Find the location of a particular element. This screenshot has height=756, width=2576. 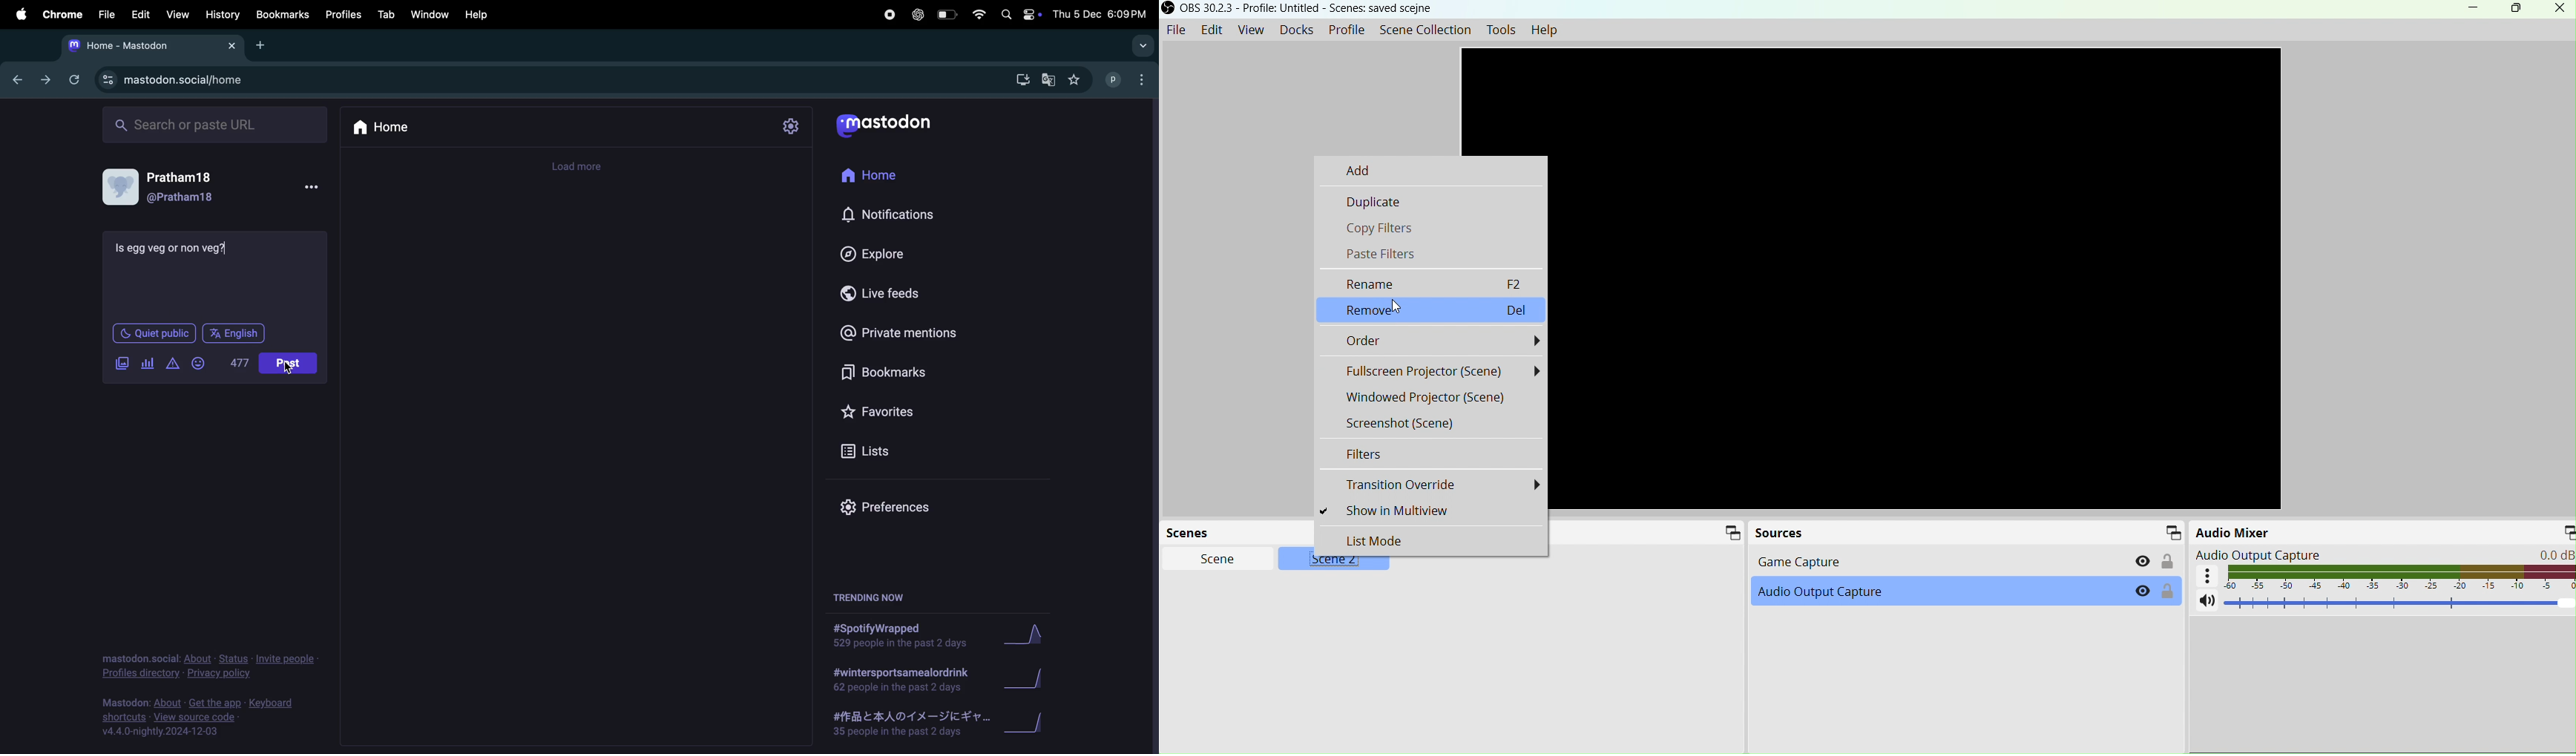

alert is located at coordinates (173, 364).